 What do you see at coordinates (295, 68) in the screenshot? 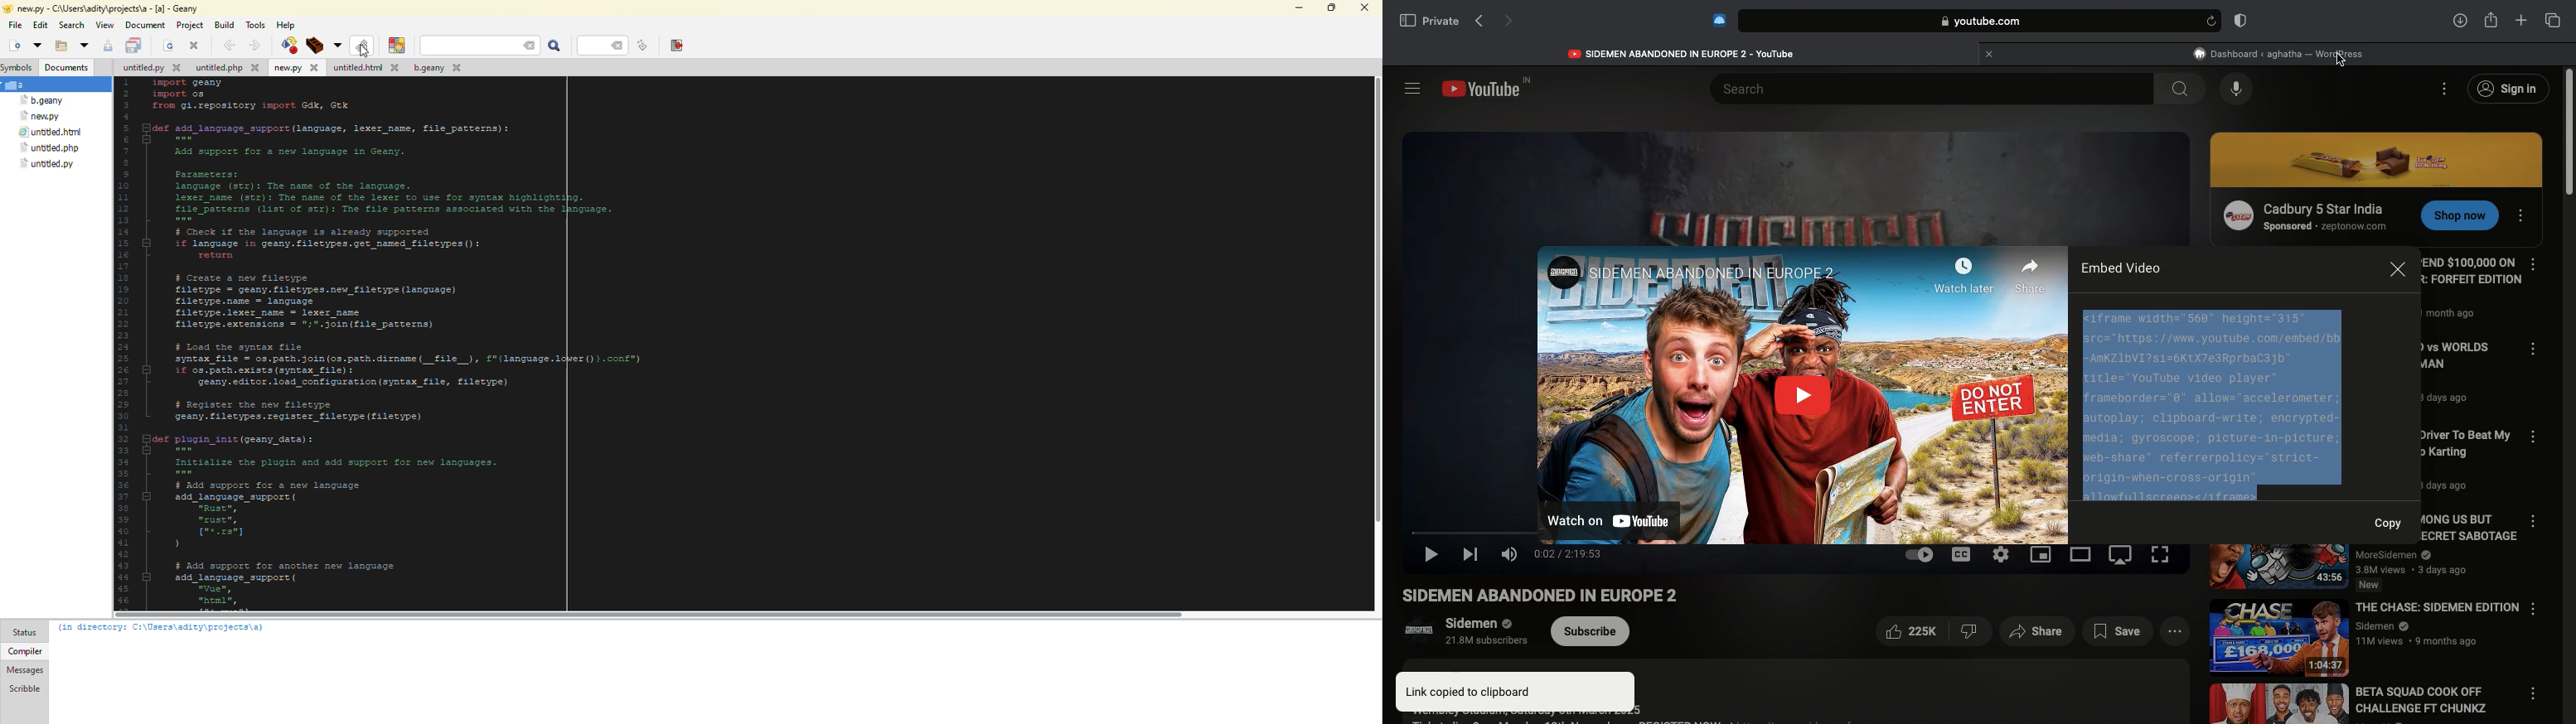
I see `file` at bounding box center [295, 68].